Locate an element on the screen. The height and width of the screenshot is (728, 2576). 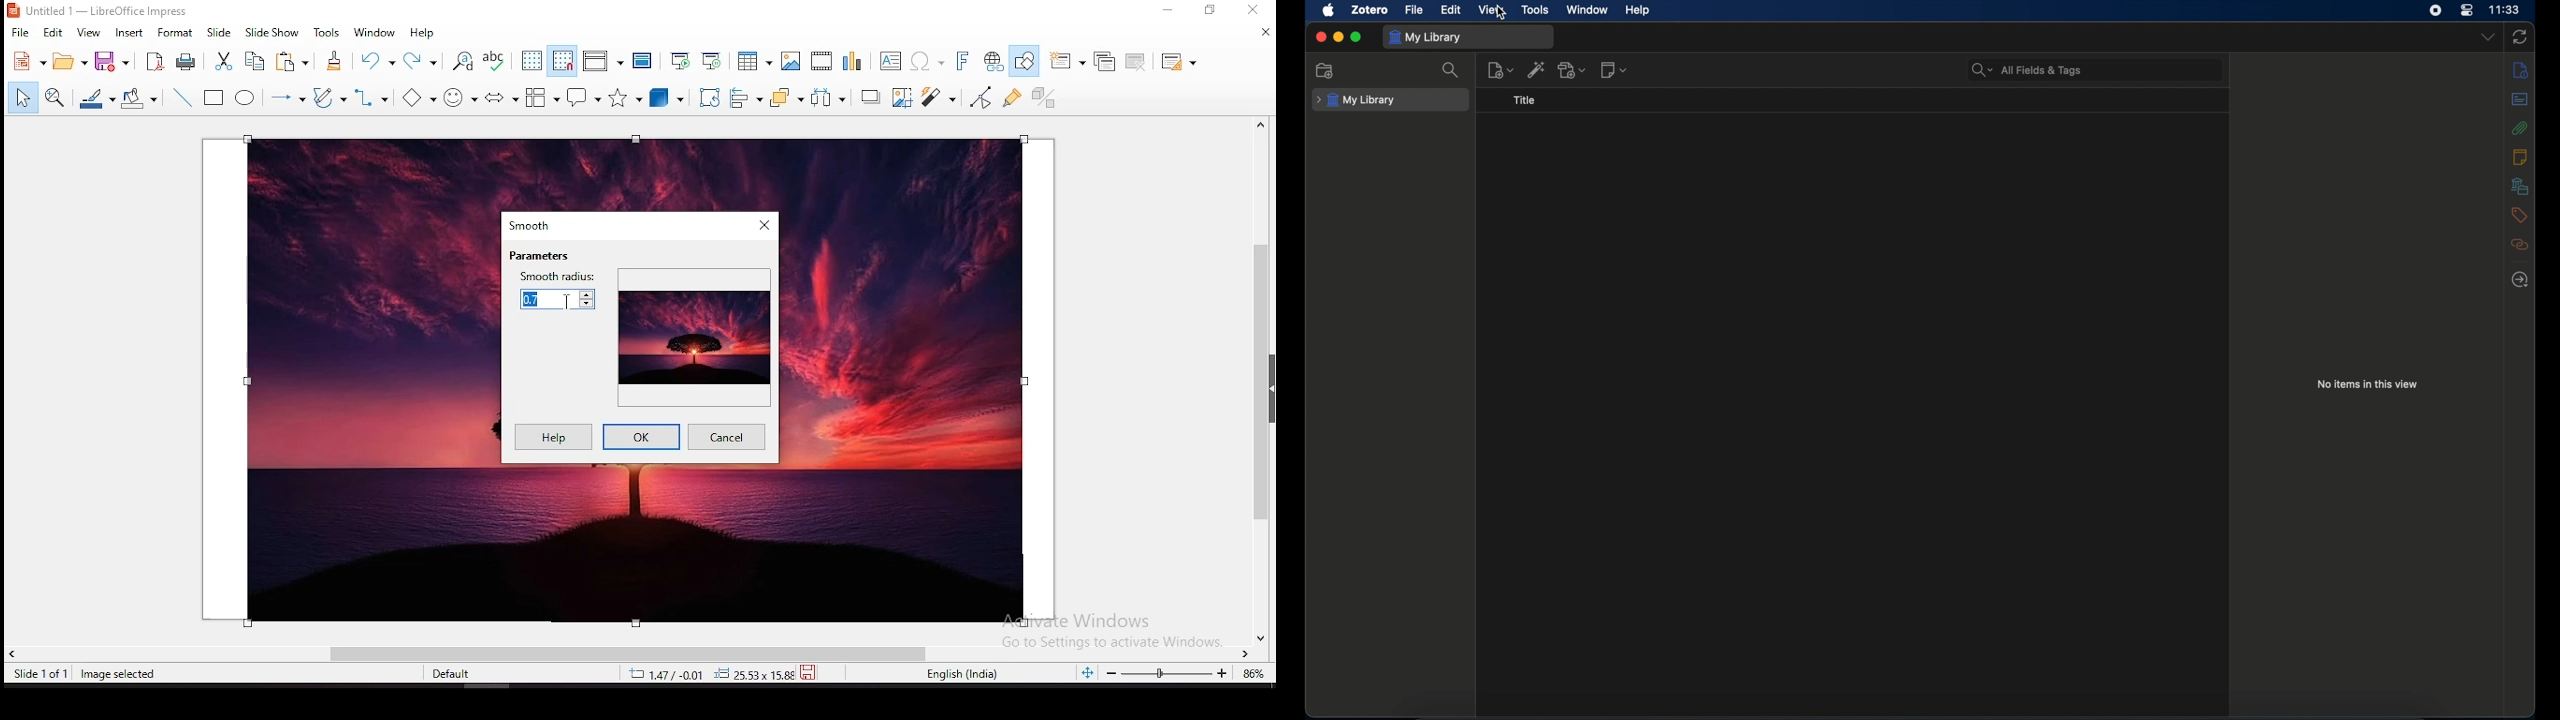
close is located at coordinates (1320, 36).